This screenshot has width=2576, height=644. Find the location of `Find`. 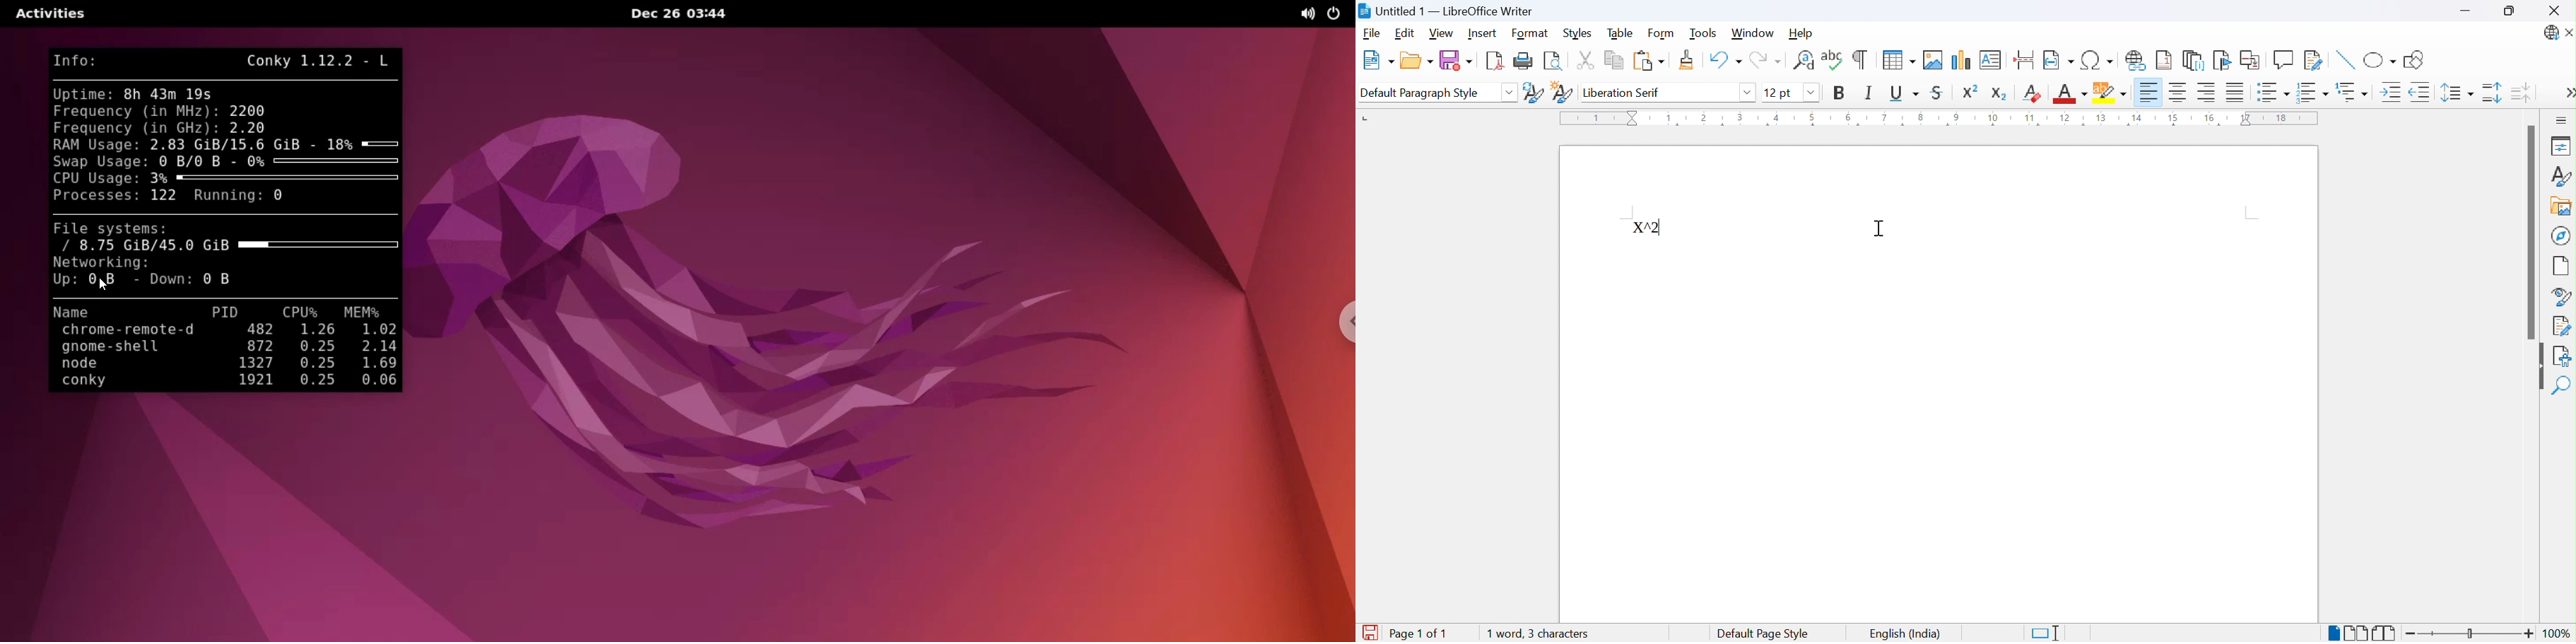

Find is located at coordinates (2564, 385).